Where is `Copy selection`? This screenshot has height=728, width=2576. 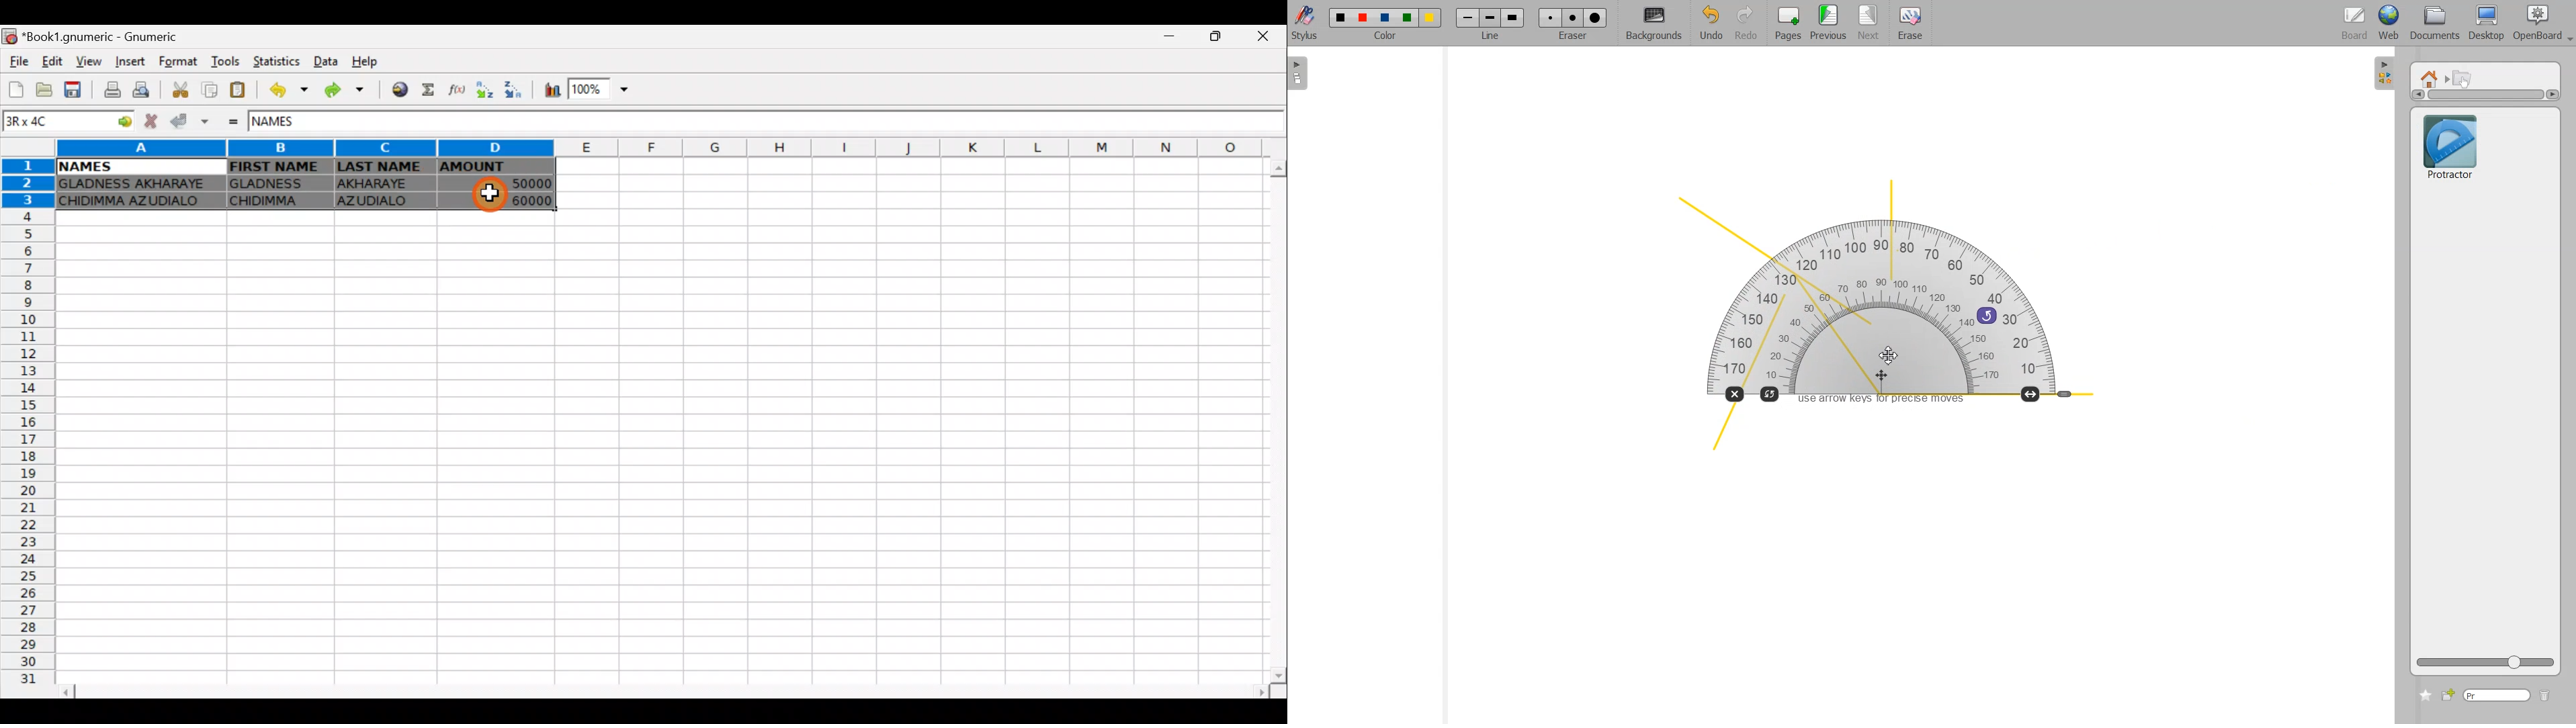 Copy selection is located at coordinates (209, 90).